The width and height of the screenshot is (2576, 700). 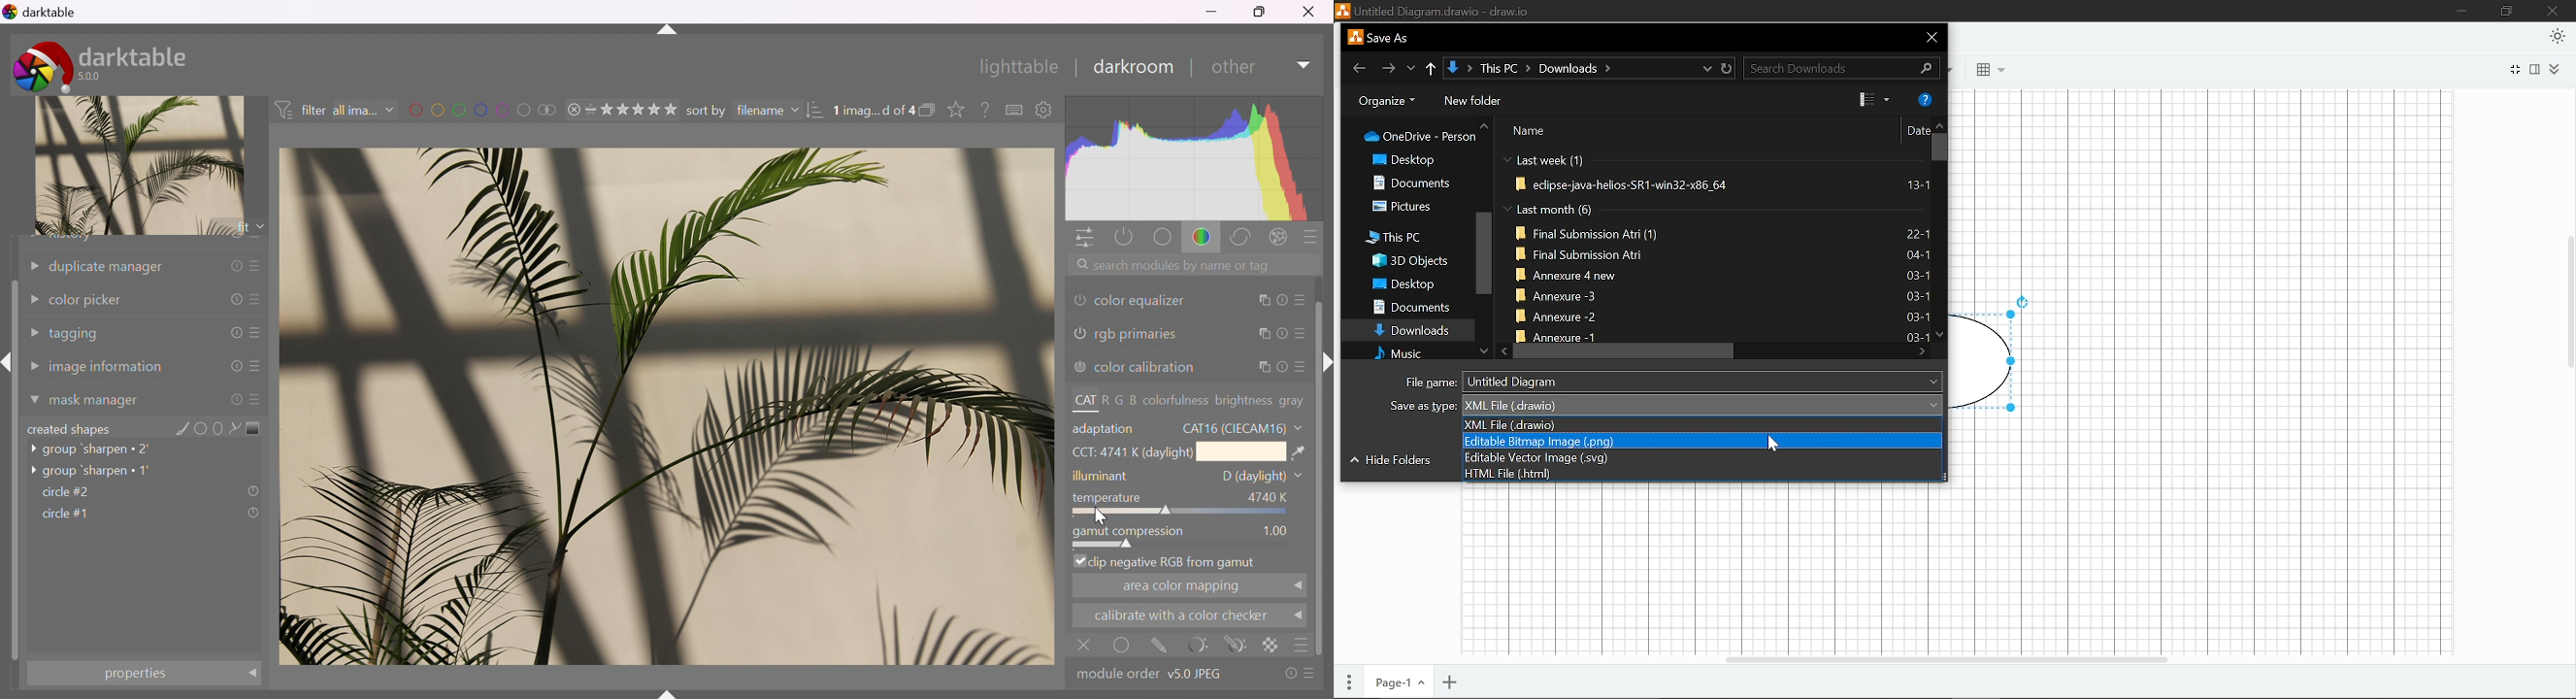 What do you see at coordinates (673, 693) in the screenshot?
I see `name` at bounding box center [673, 693].